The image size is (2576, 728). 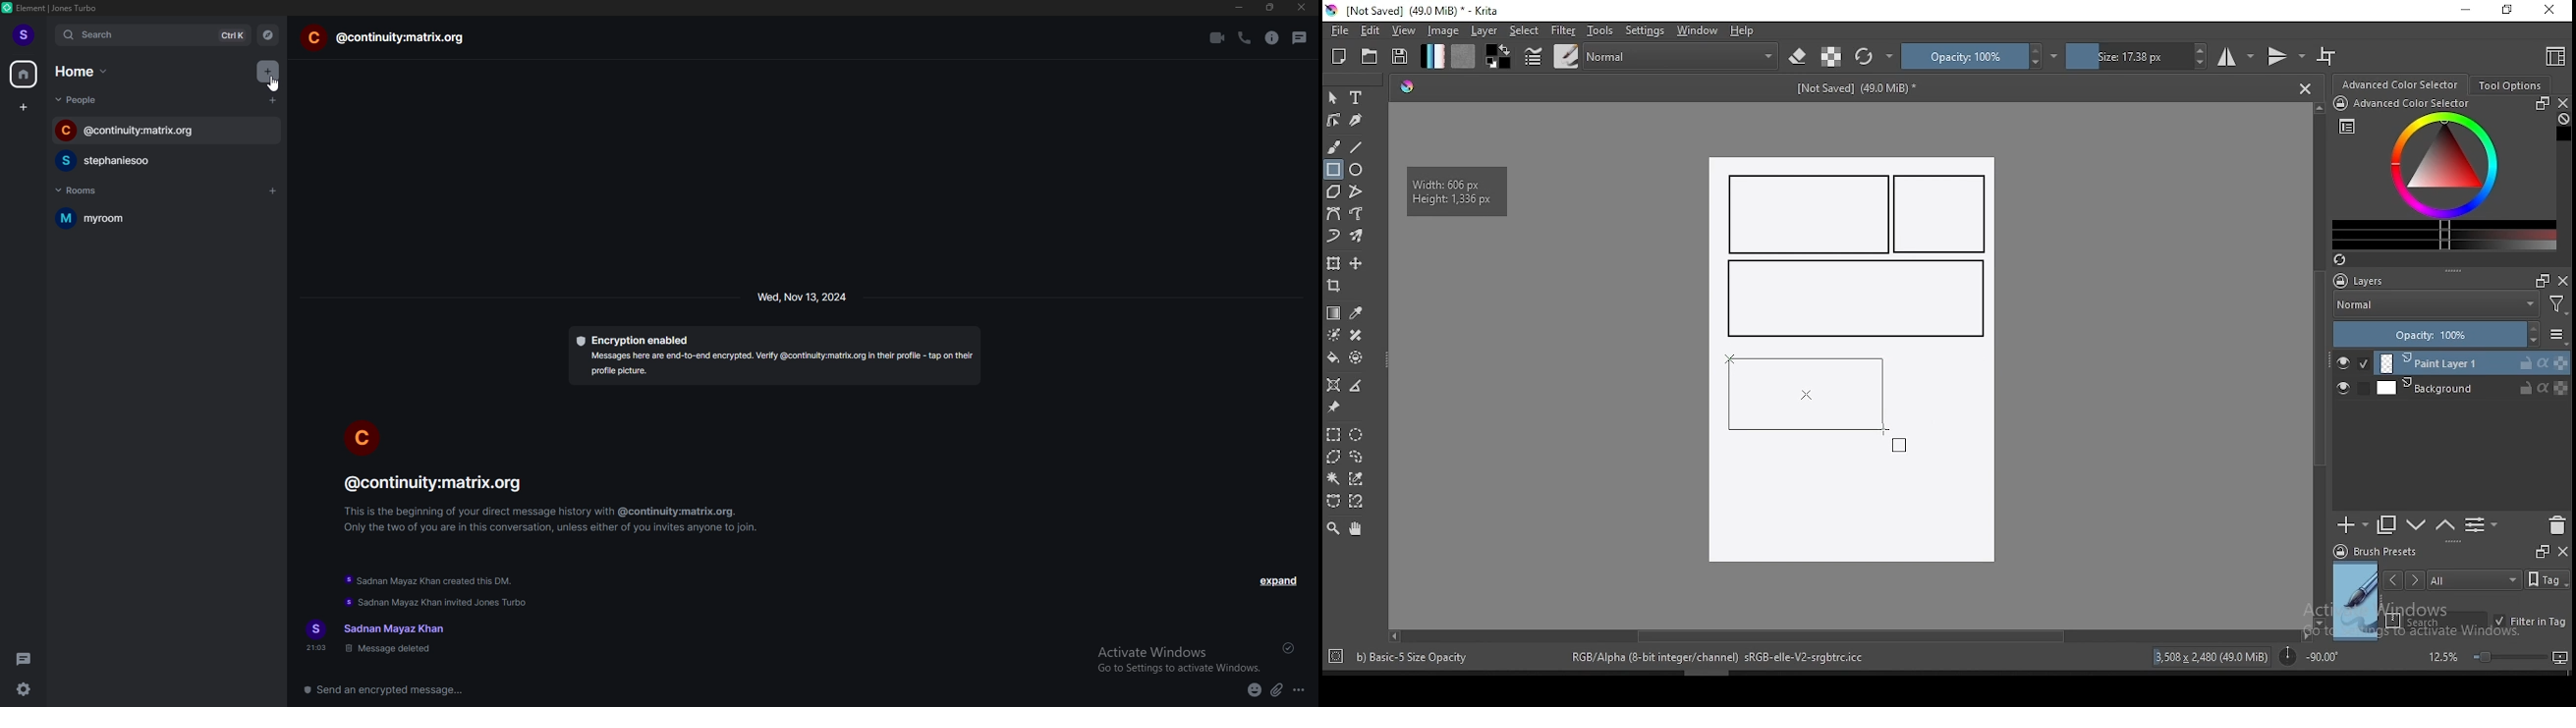 I want to click on emoji, so click(x=1255, y=691).